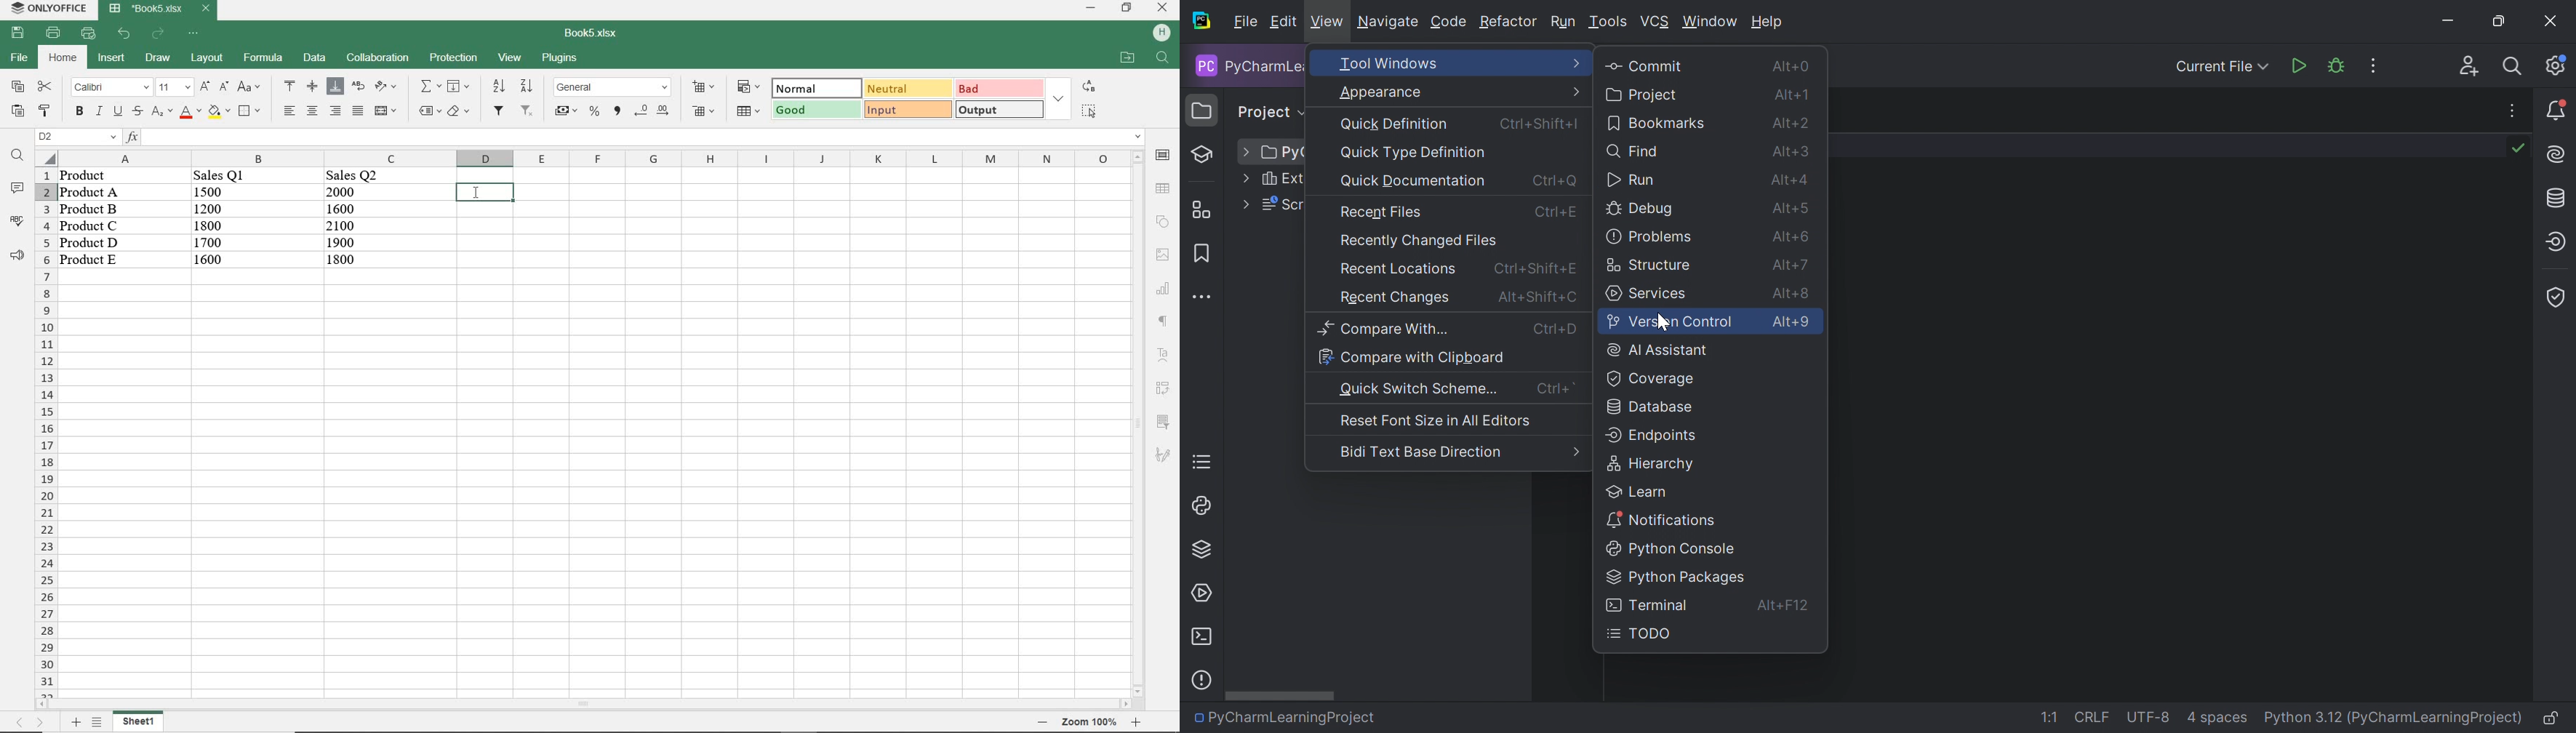 The height and width of the screenshot is (756, 2576). I want to click on find, so click(1164, 58).